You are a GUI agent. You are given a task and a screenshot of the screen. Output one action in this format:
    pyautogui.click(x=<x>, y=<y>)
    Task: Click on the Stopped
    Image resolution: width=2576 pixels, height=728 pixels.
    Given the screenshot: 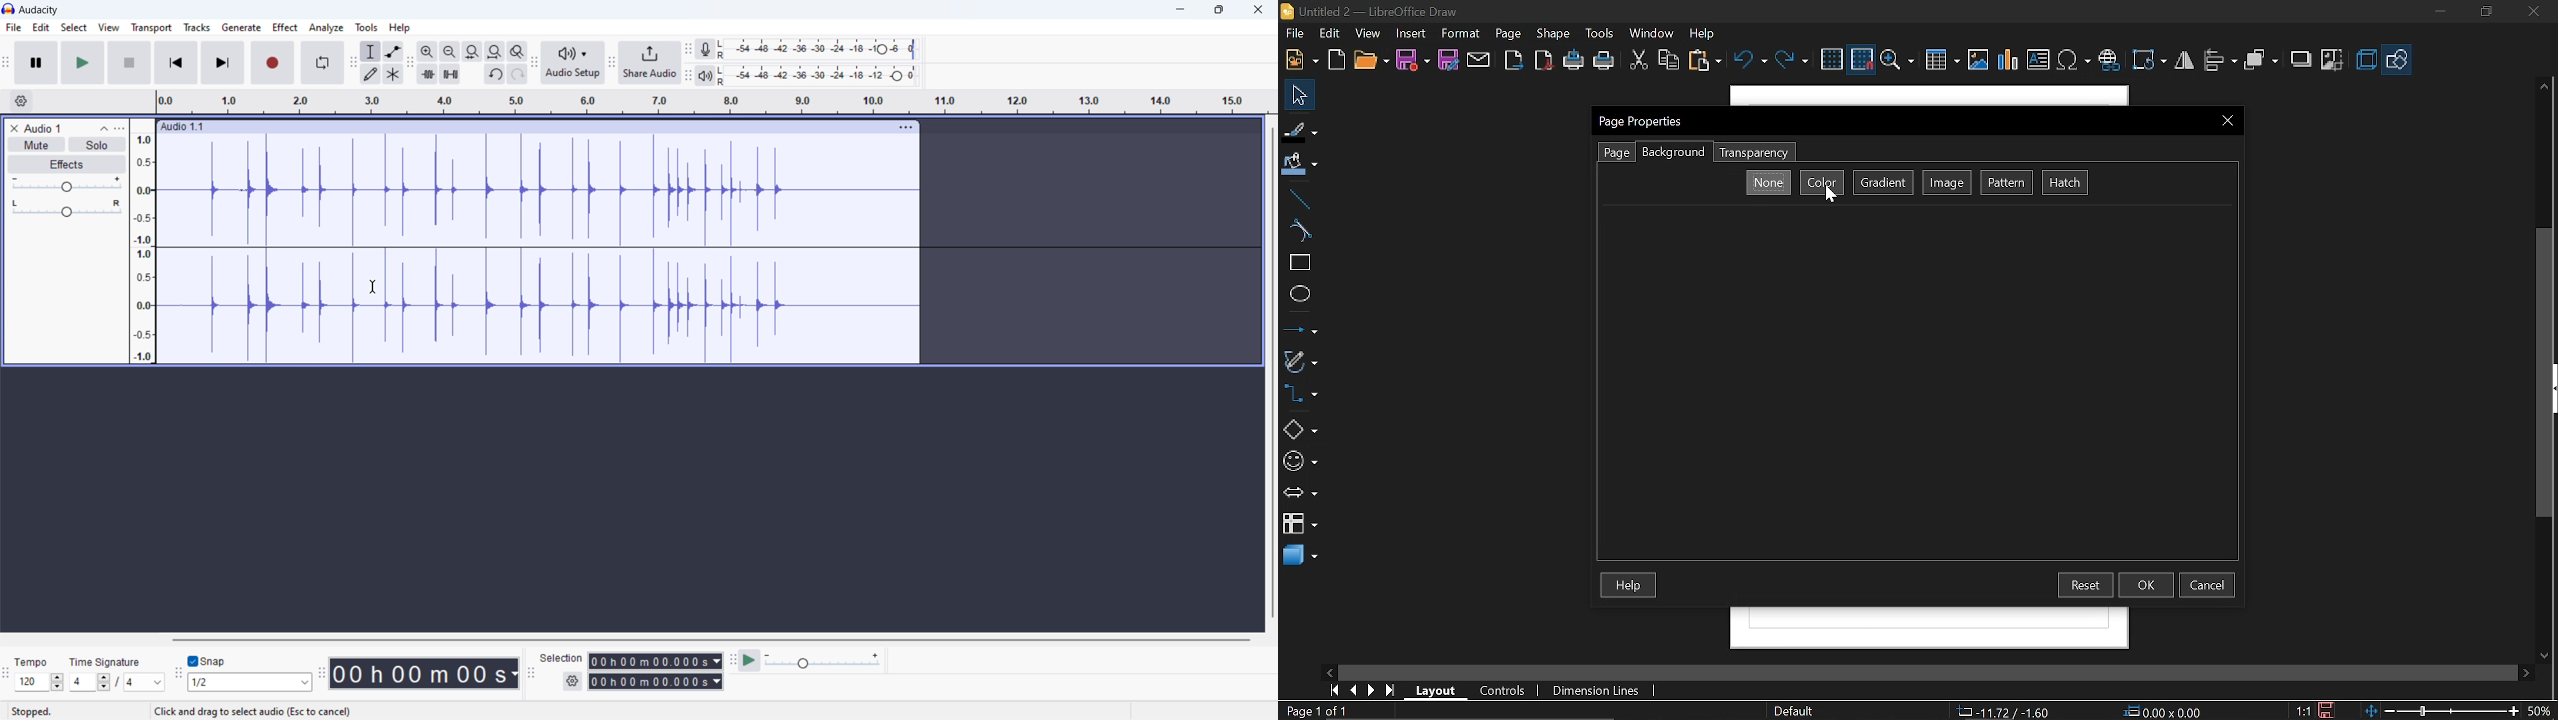 What is the action you would take?
    pyautogui.click(x=32, y=711)
    